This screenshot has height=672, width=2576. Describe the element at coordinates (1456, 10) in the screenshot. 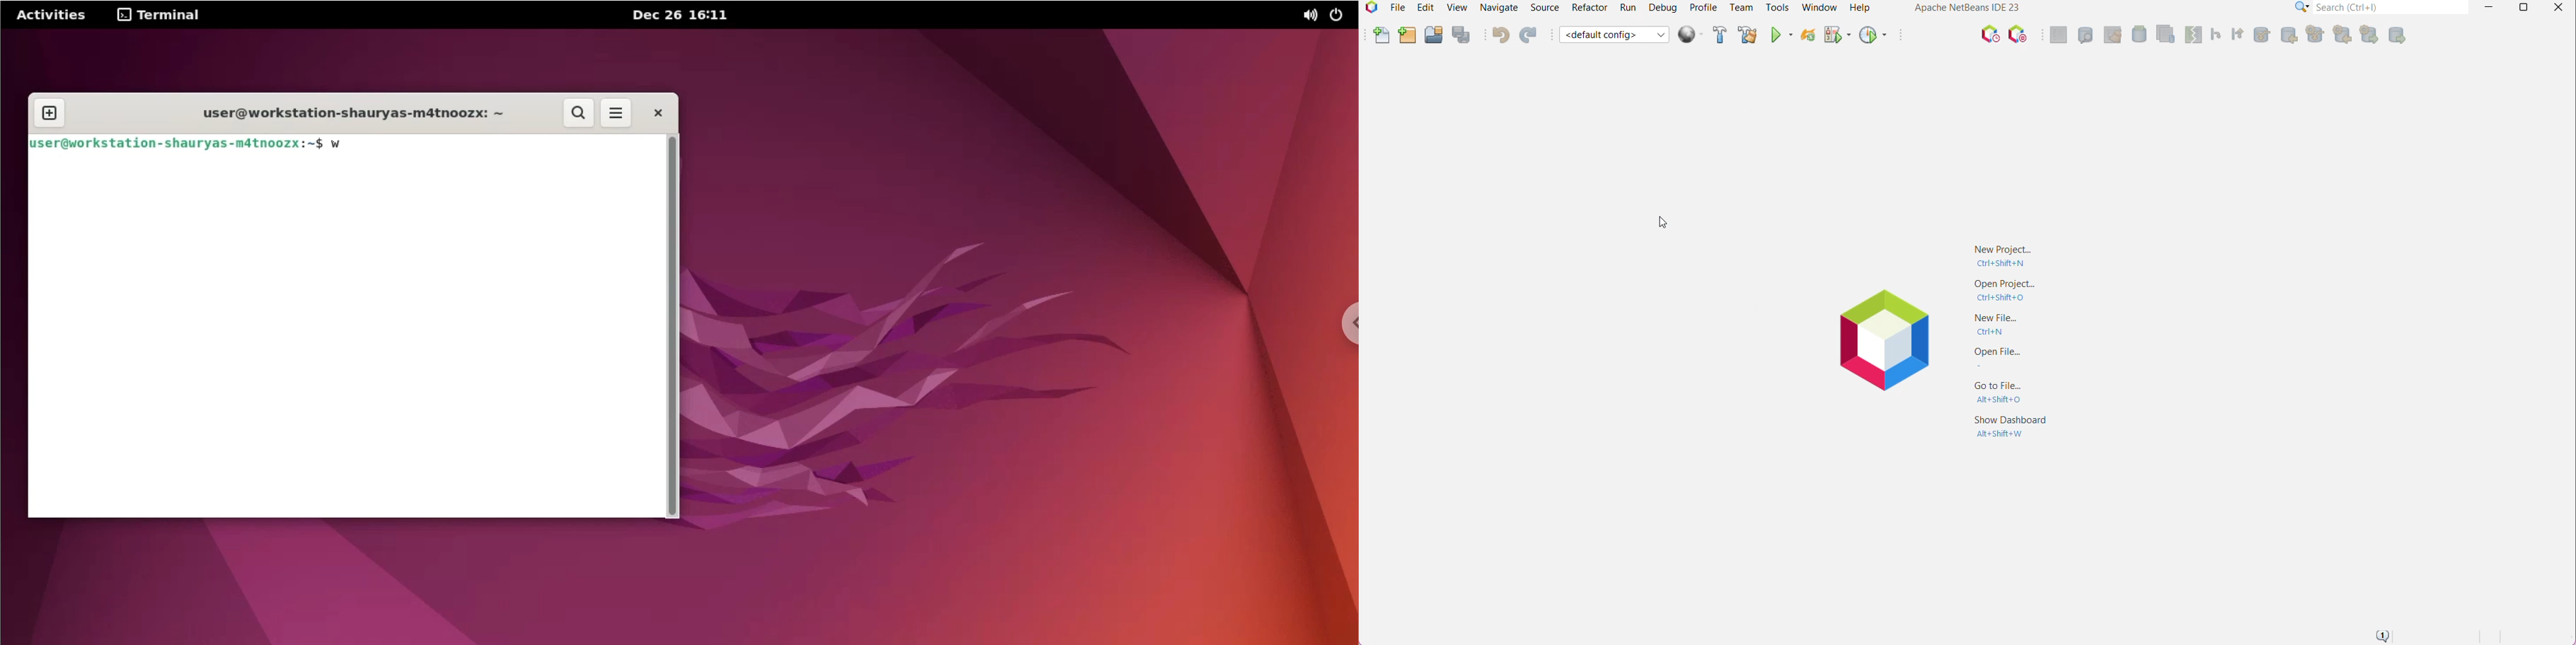

I see `View` at that location.